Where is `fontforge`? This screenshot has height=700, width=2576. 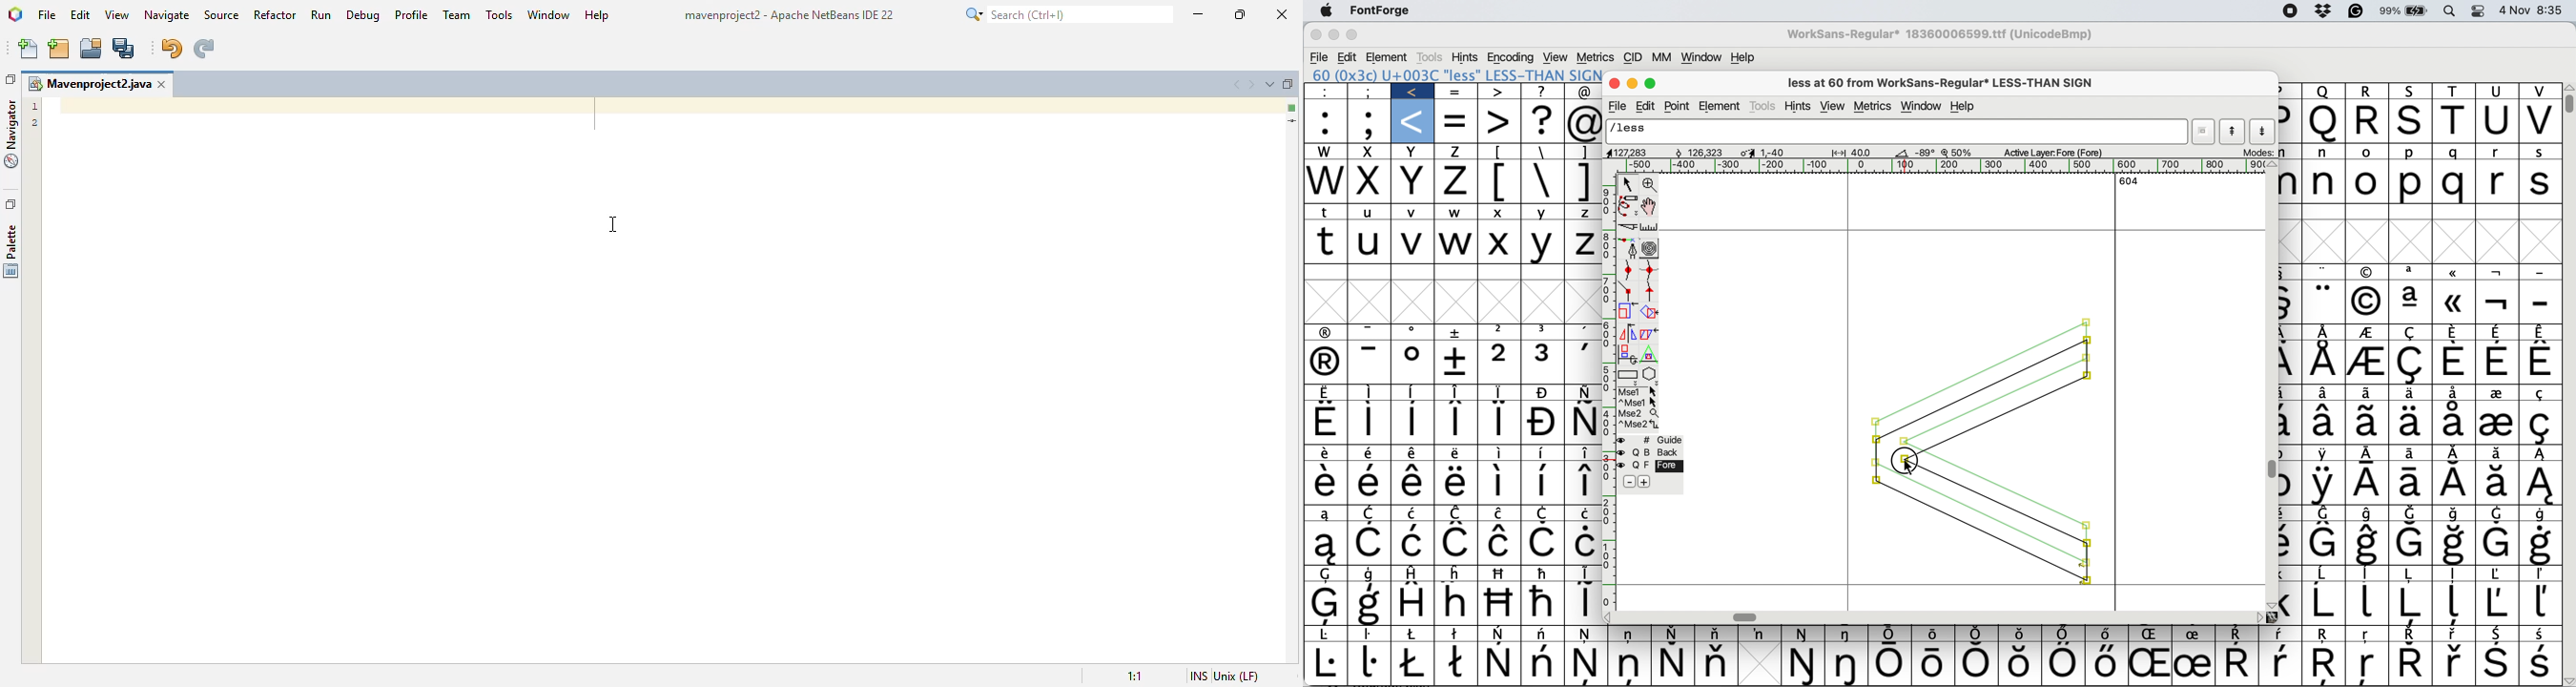 fontforge is located at coordinates (1379, 11).